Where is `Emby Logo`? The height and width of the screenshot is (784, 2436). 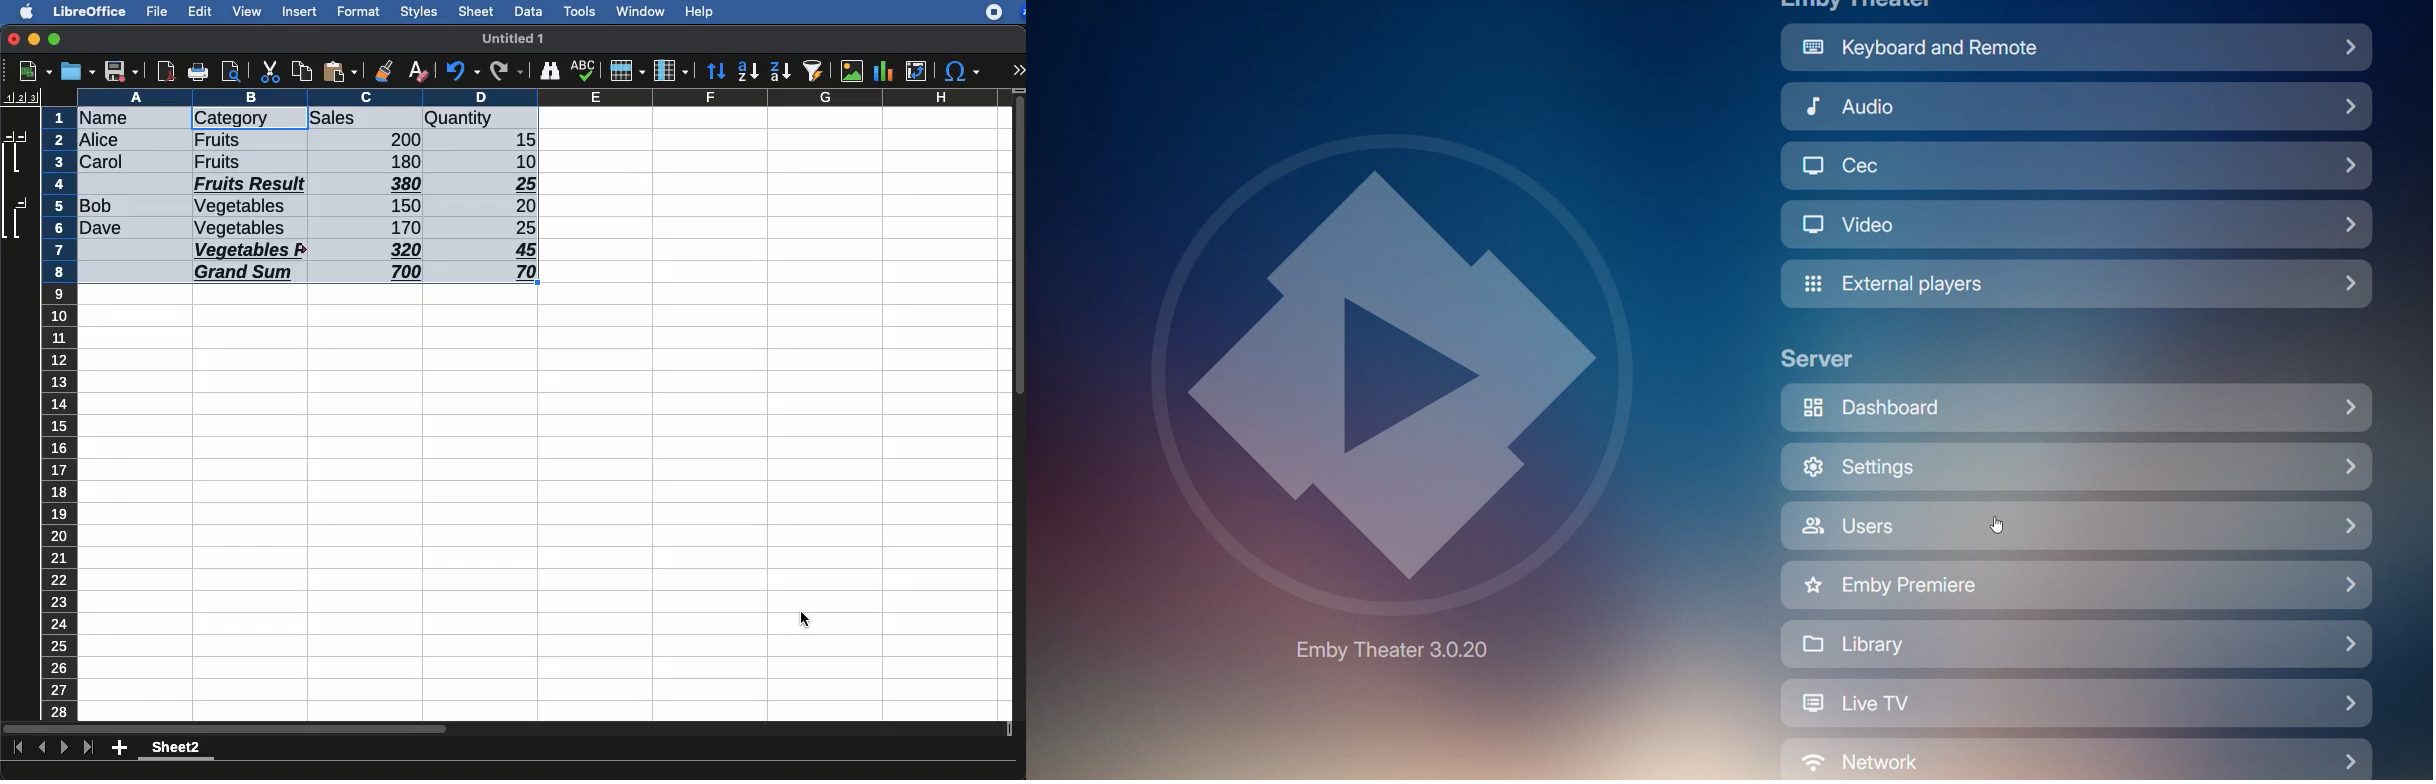 Emby Logo is located at coordinates (1372, 367).